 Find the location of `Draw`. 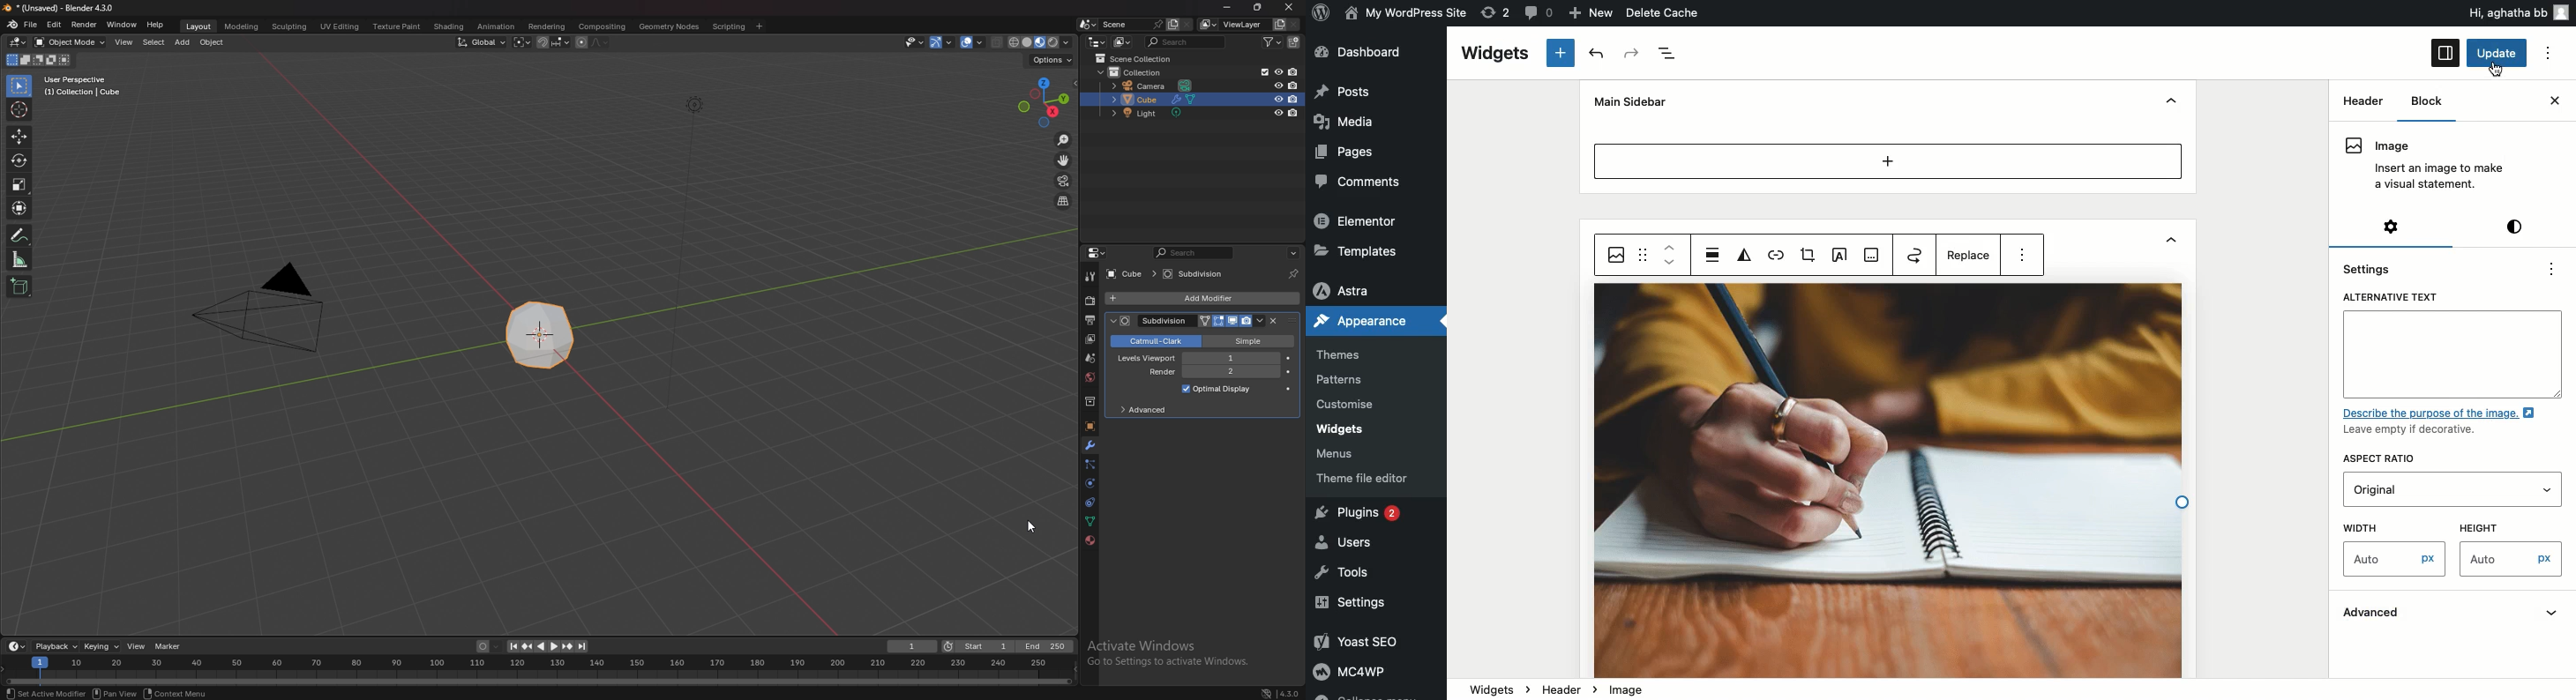

Draw is located at coordinates (1914, 254).